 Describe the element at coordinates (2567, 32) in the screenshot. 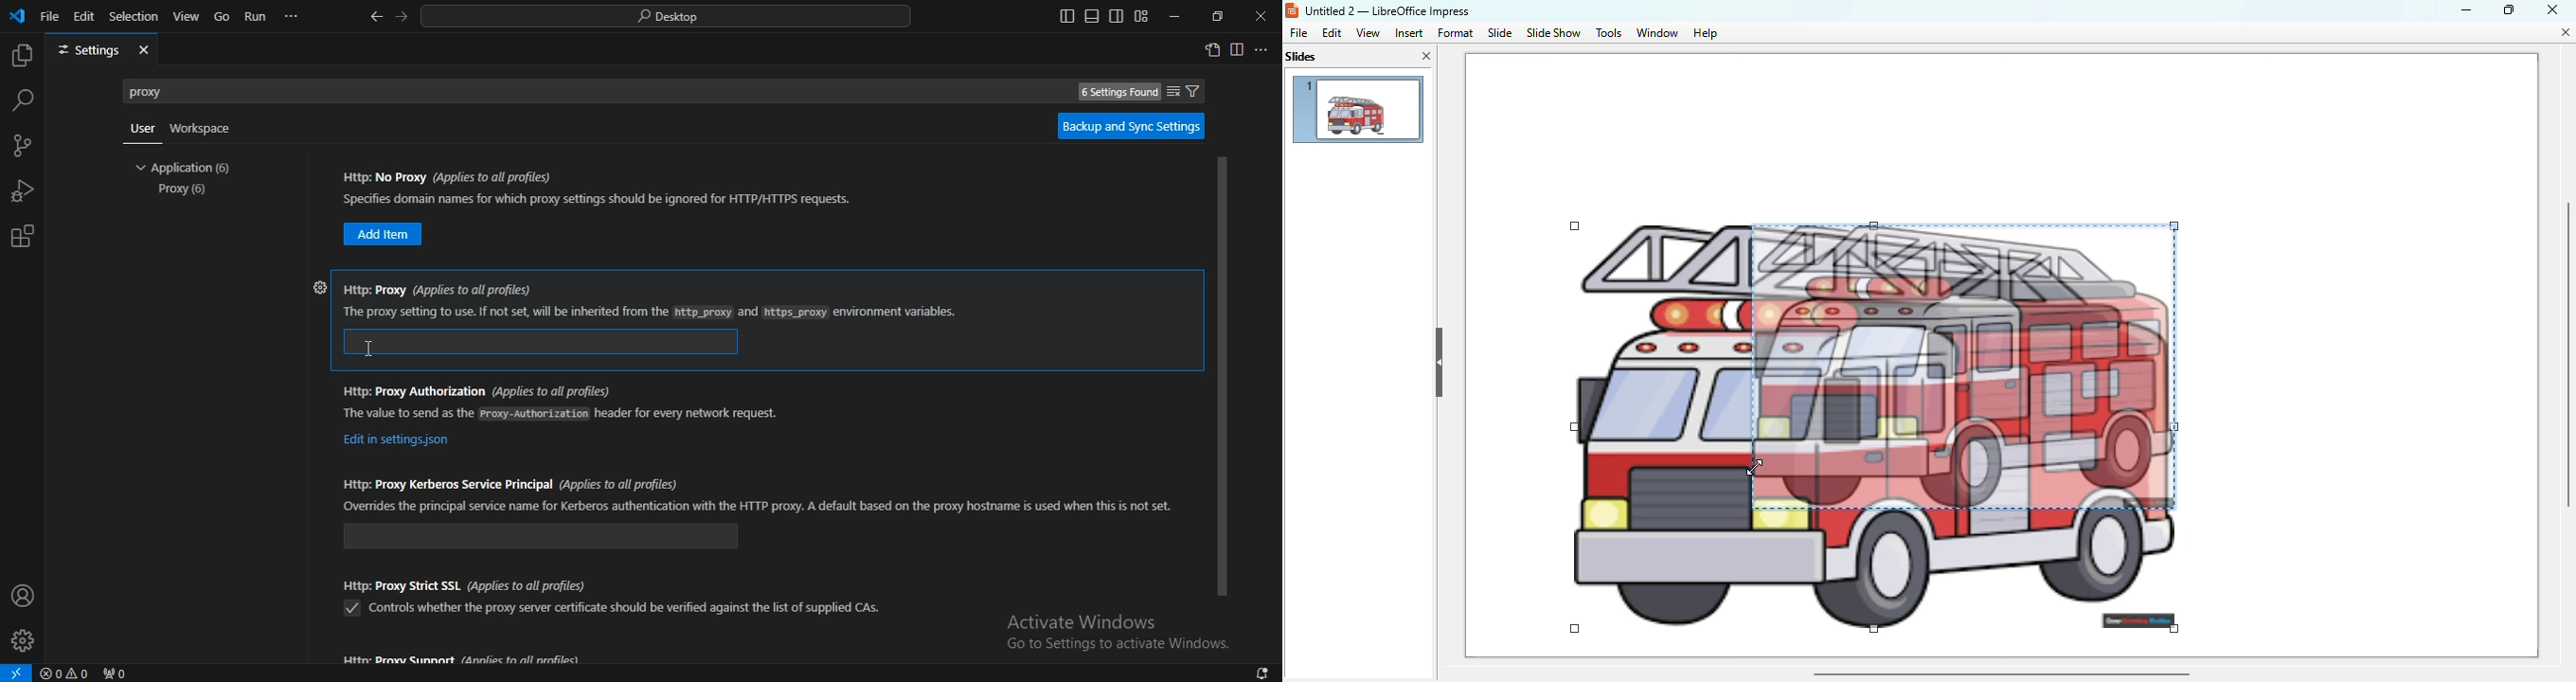

I see `close document` at that location.